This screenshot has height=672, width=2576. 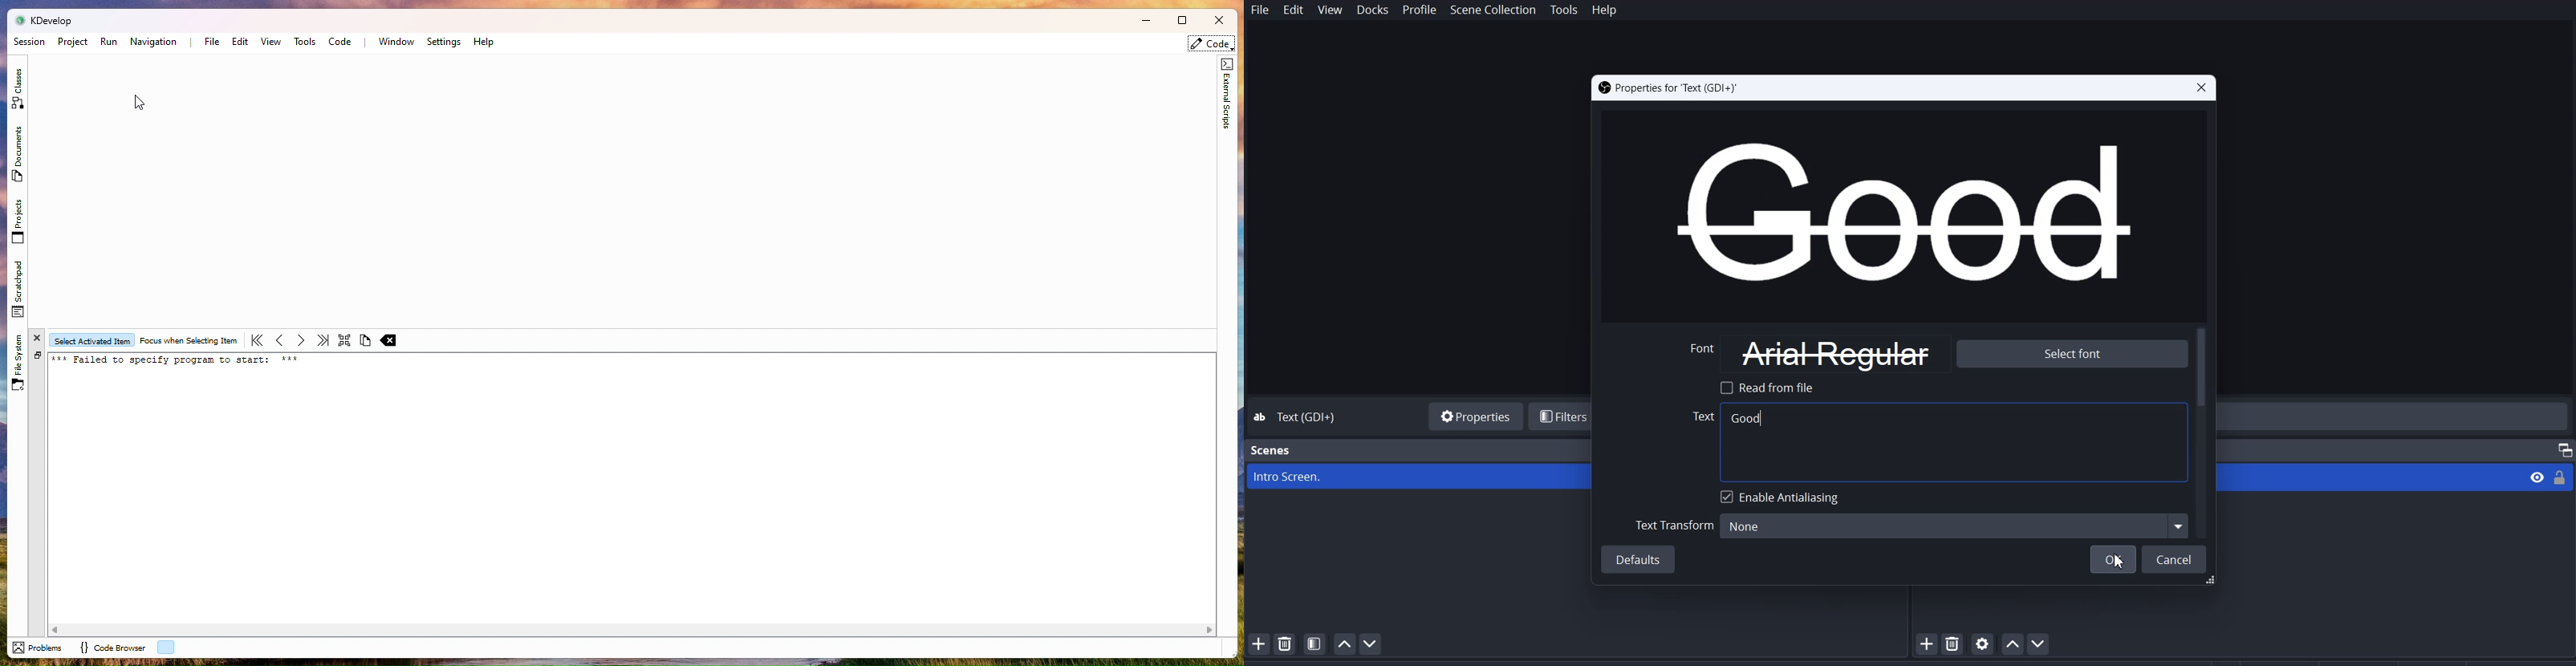 What do you see at coordinates (1315, 643) in the screenshot?
I see `Open Scene Filter` at bounding box center [1315, 643].